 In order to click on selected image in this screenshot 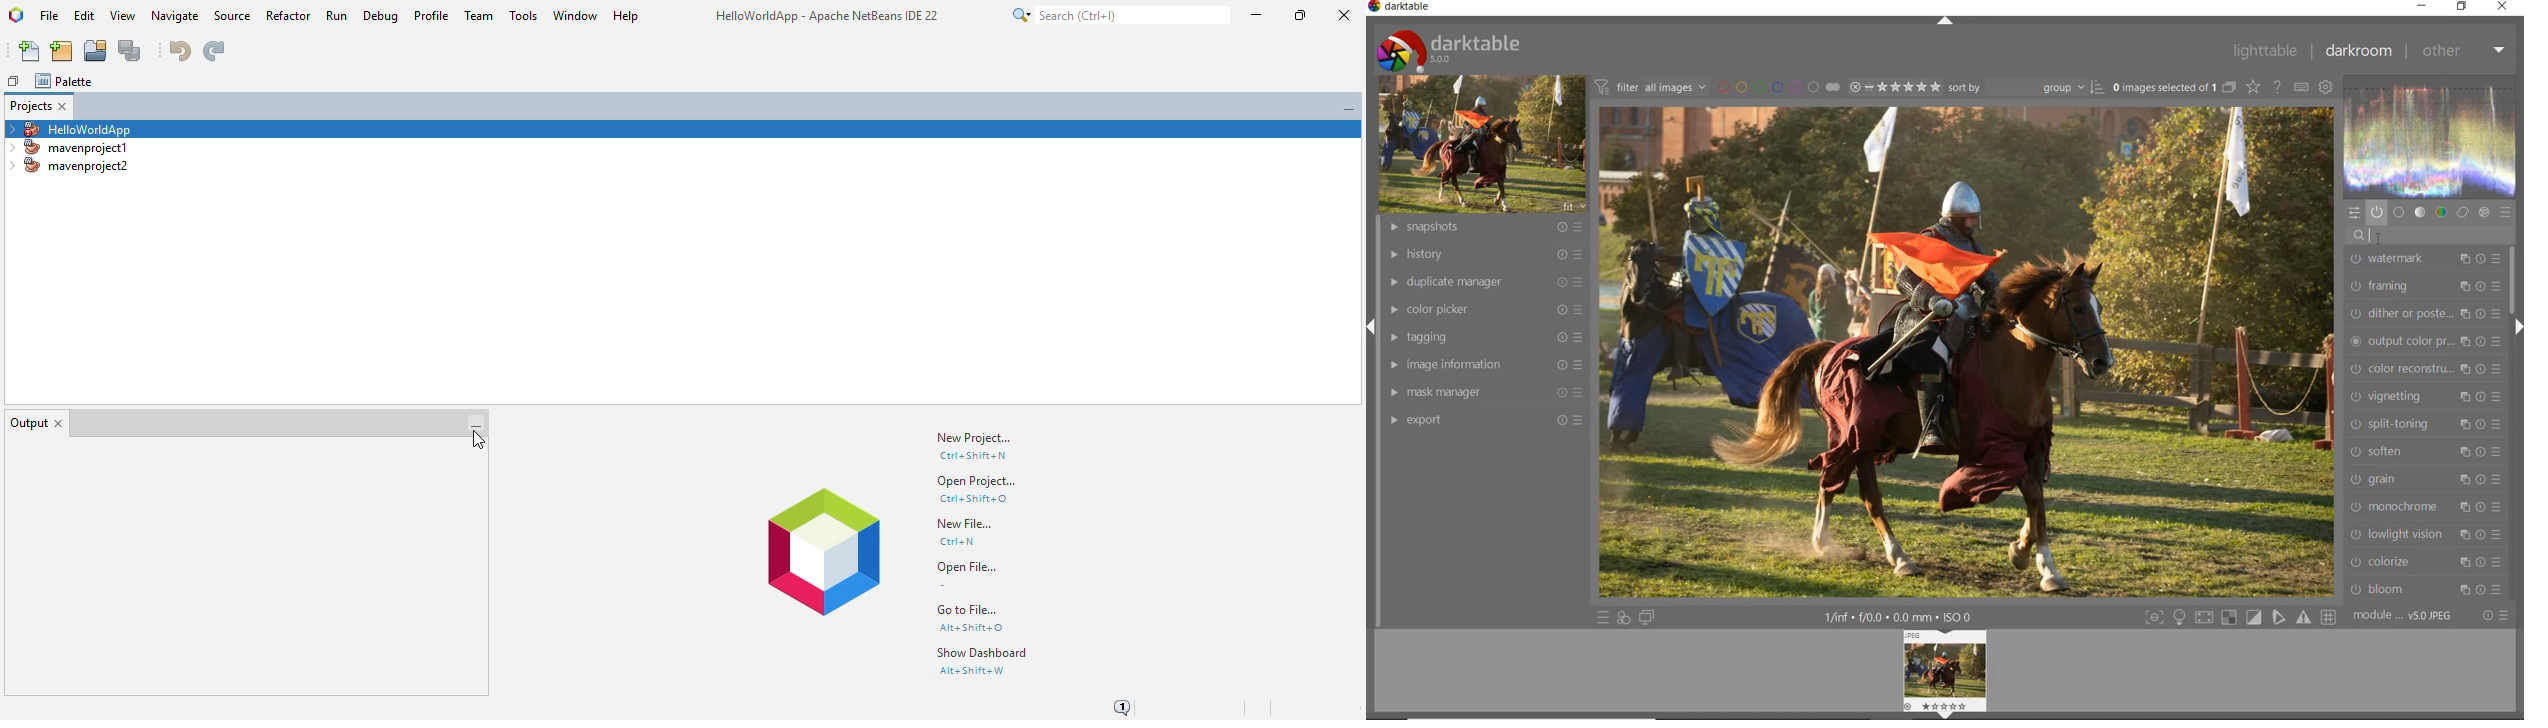, I will do `click(1968, 351)`.